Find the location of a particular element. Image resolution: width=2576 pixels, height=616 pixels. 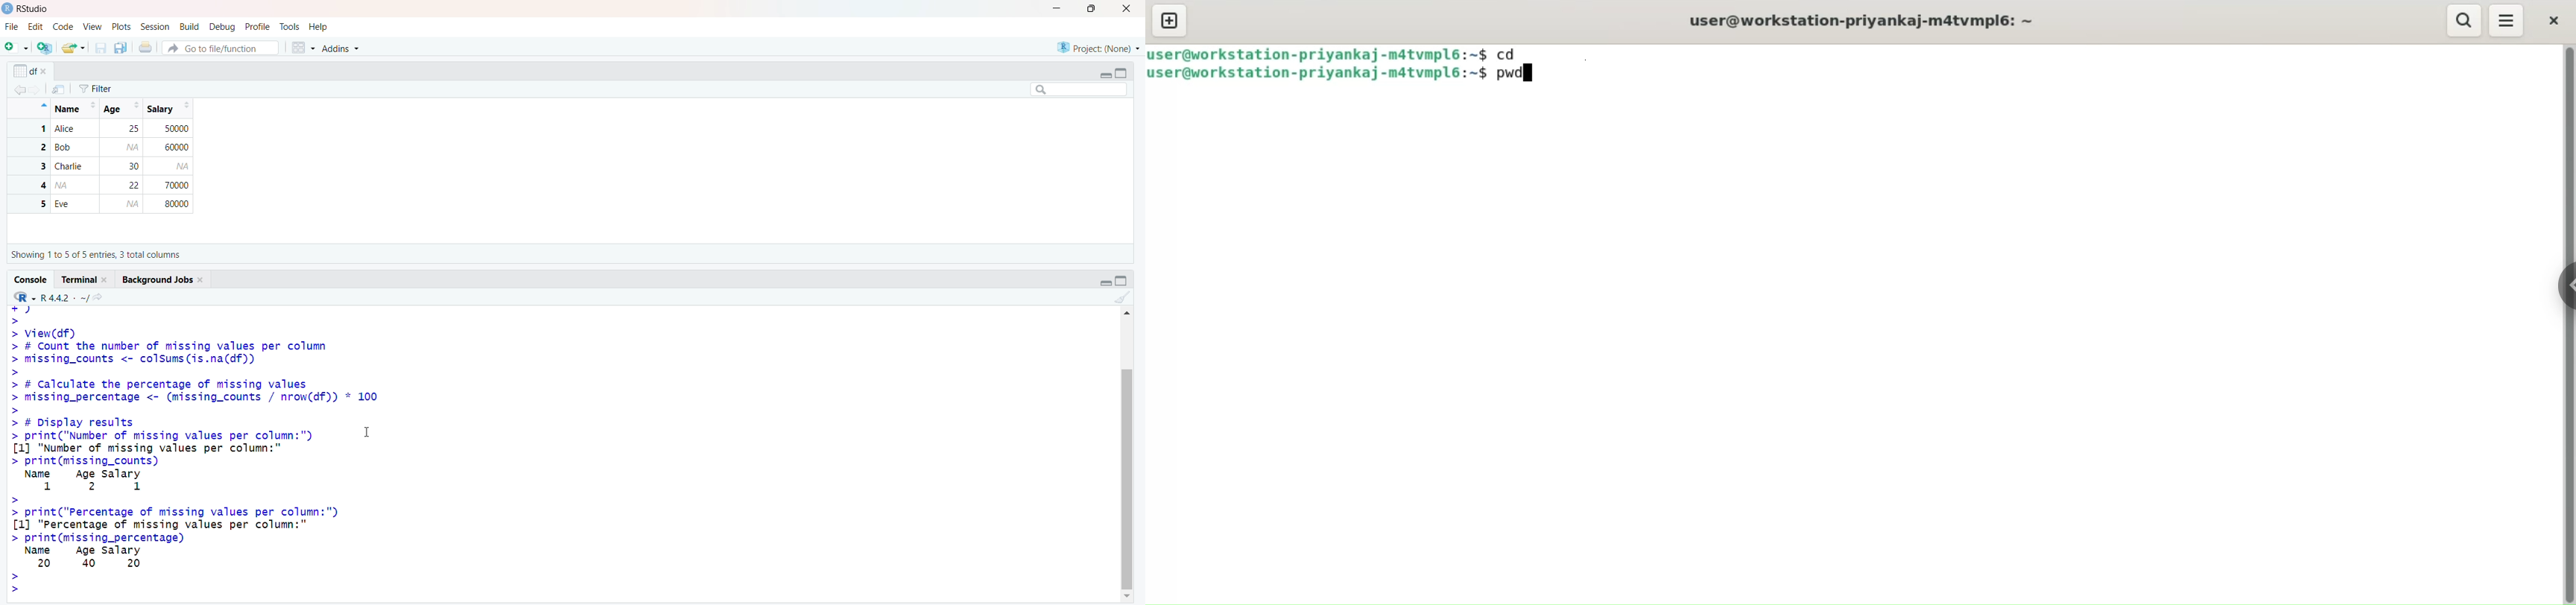

Up is located at coordinates (1130, 314).